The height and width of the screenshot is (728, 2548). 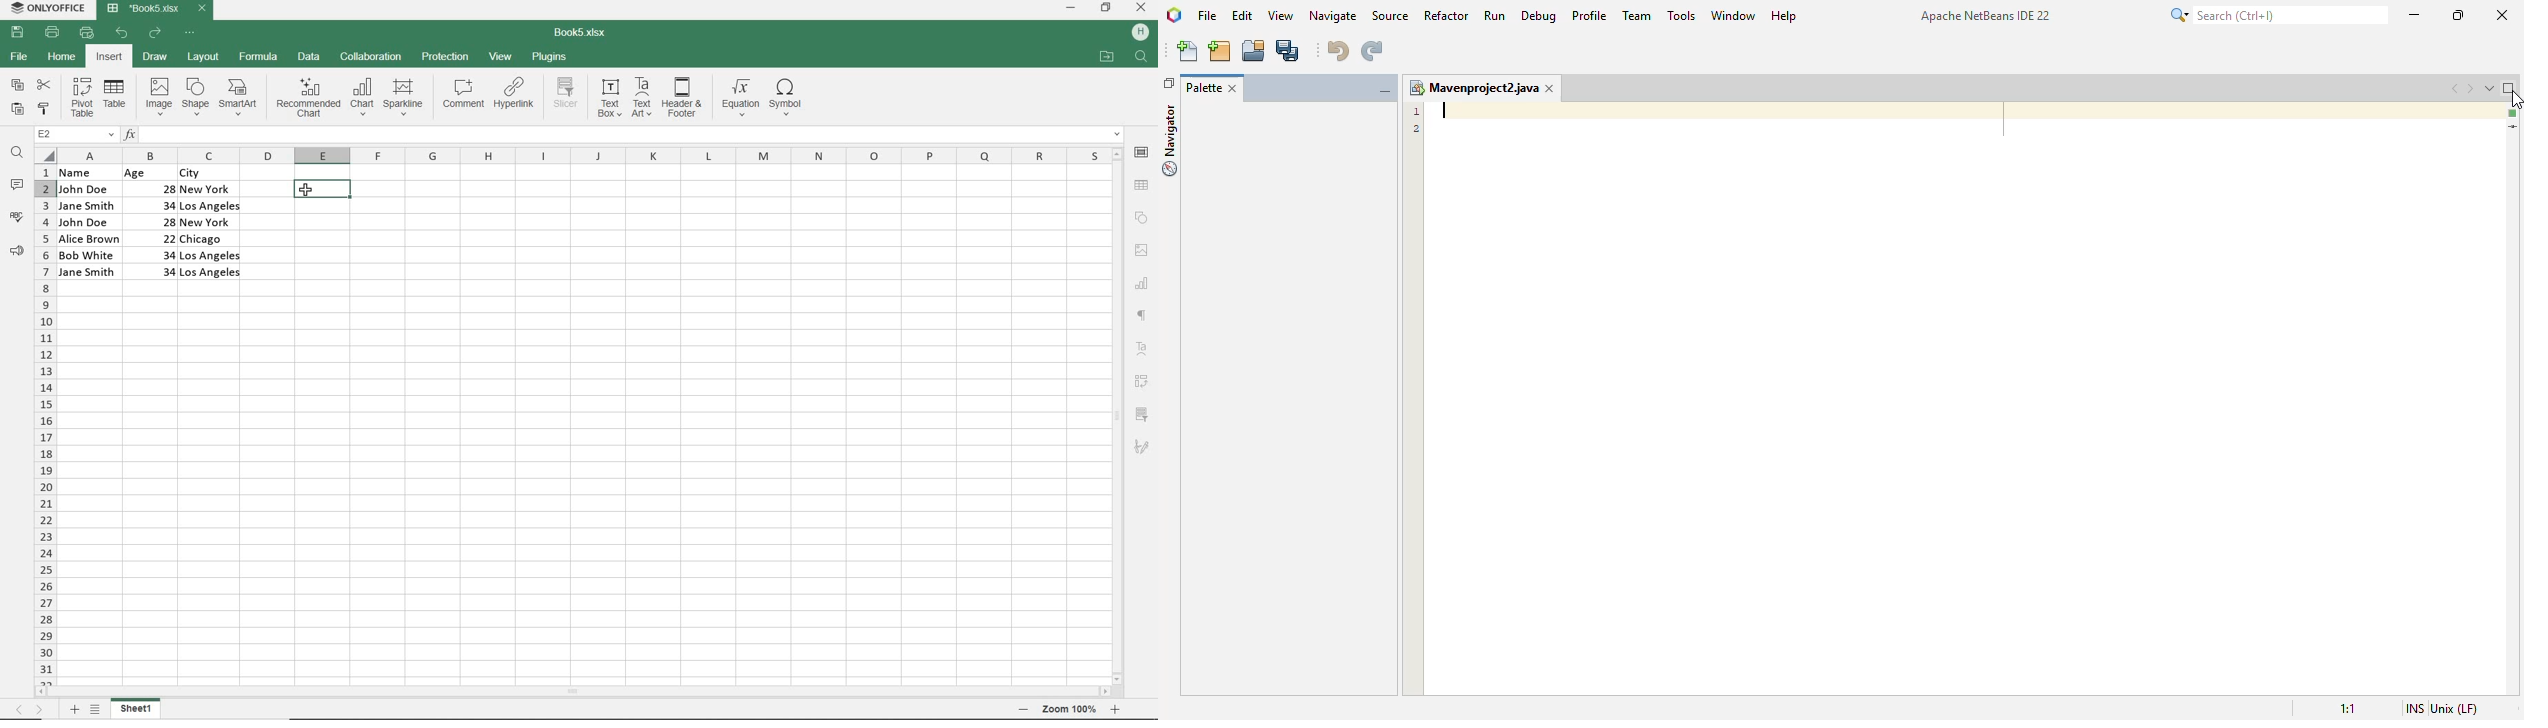 I want to click on PASTE, so click(x=18, y=110).